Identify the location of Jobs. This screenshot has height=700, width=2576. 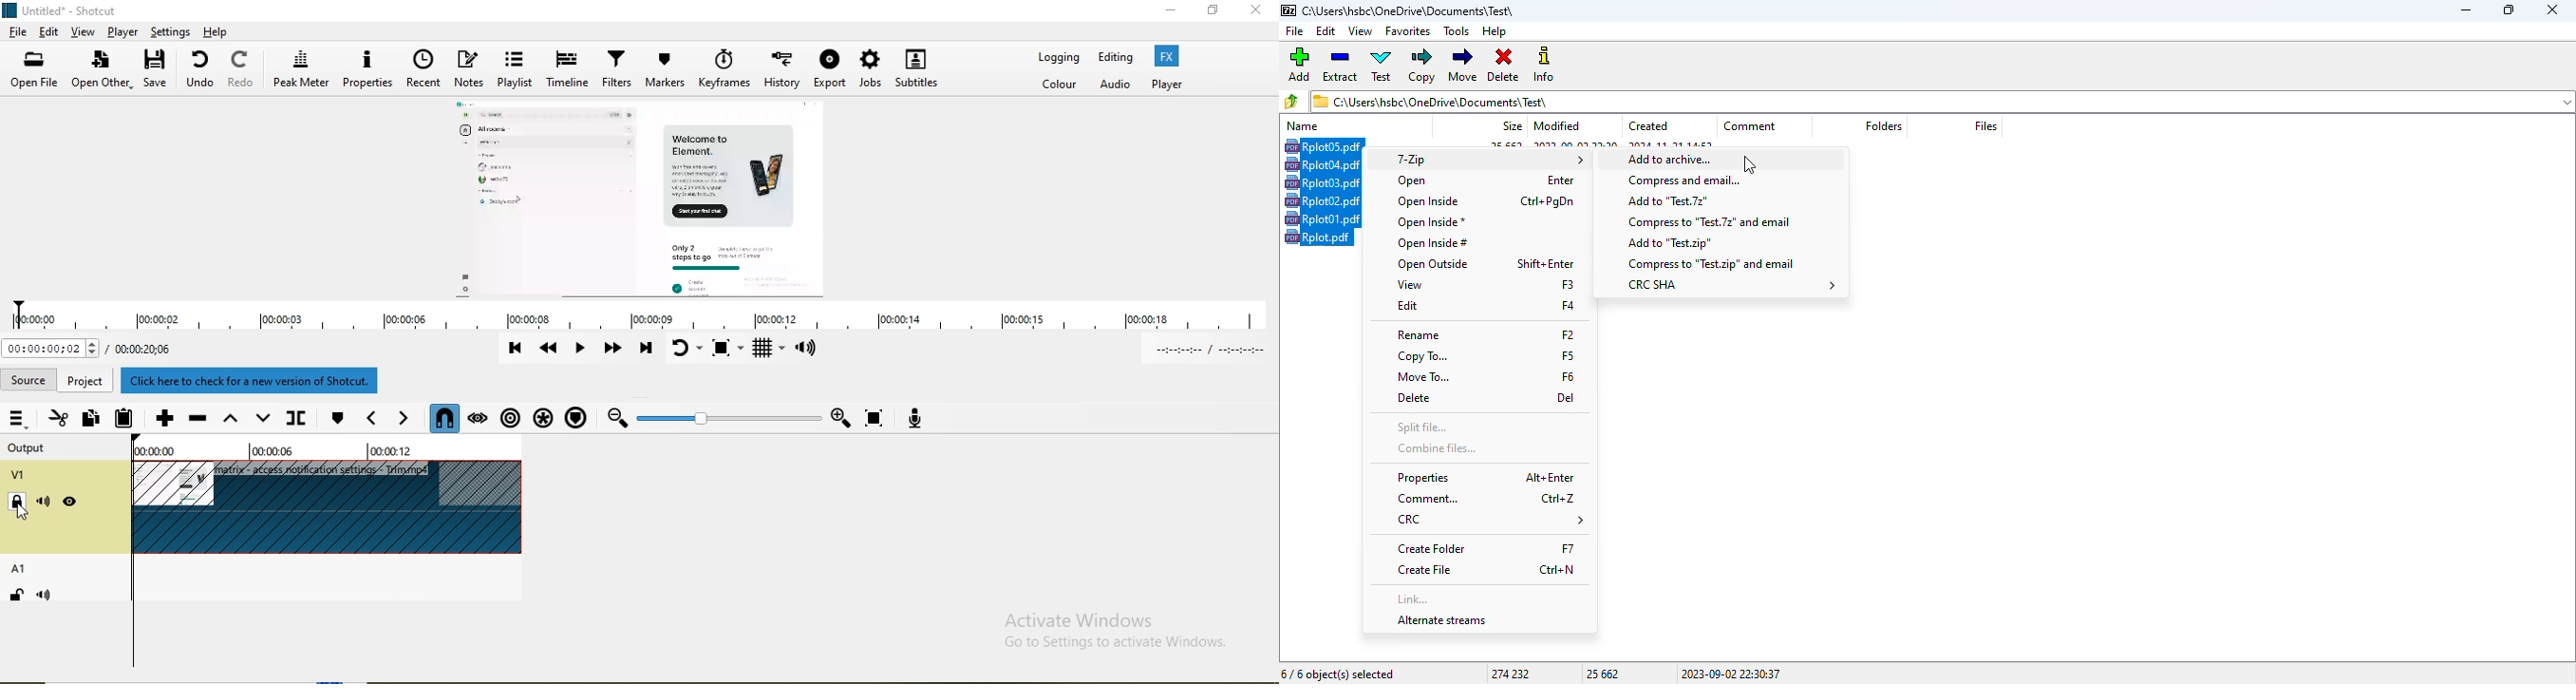
(873, 72).